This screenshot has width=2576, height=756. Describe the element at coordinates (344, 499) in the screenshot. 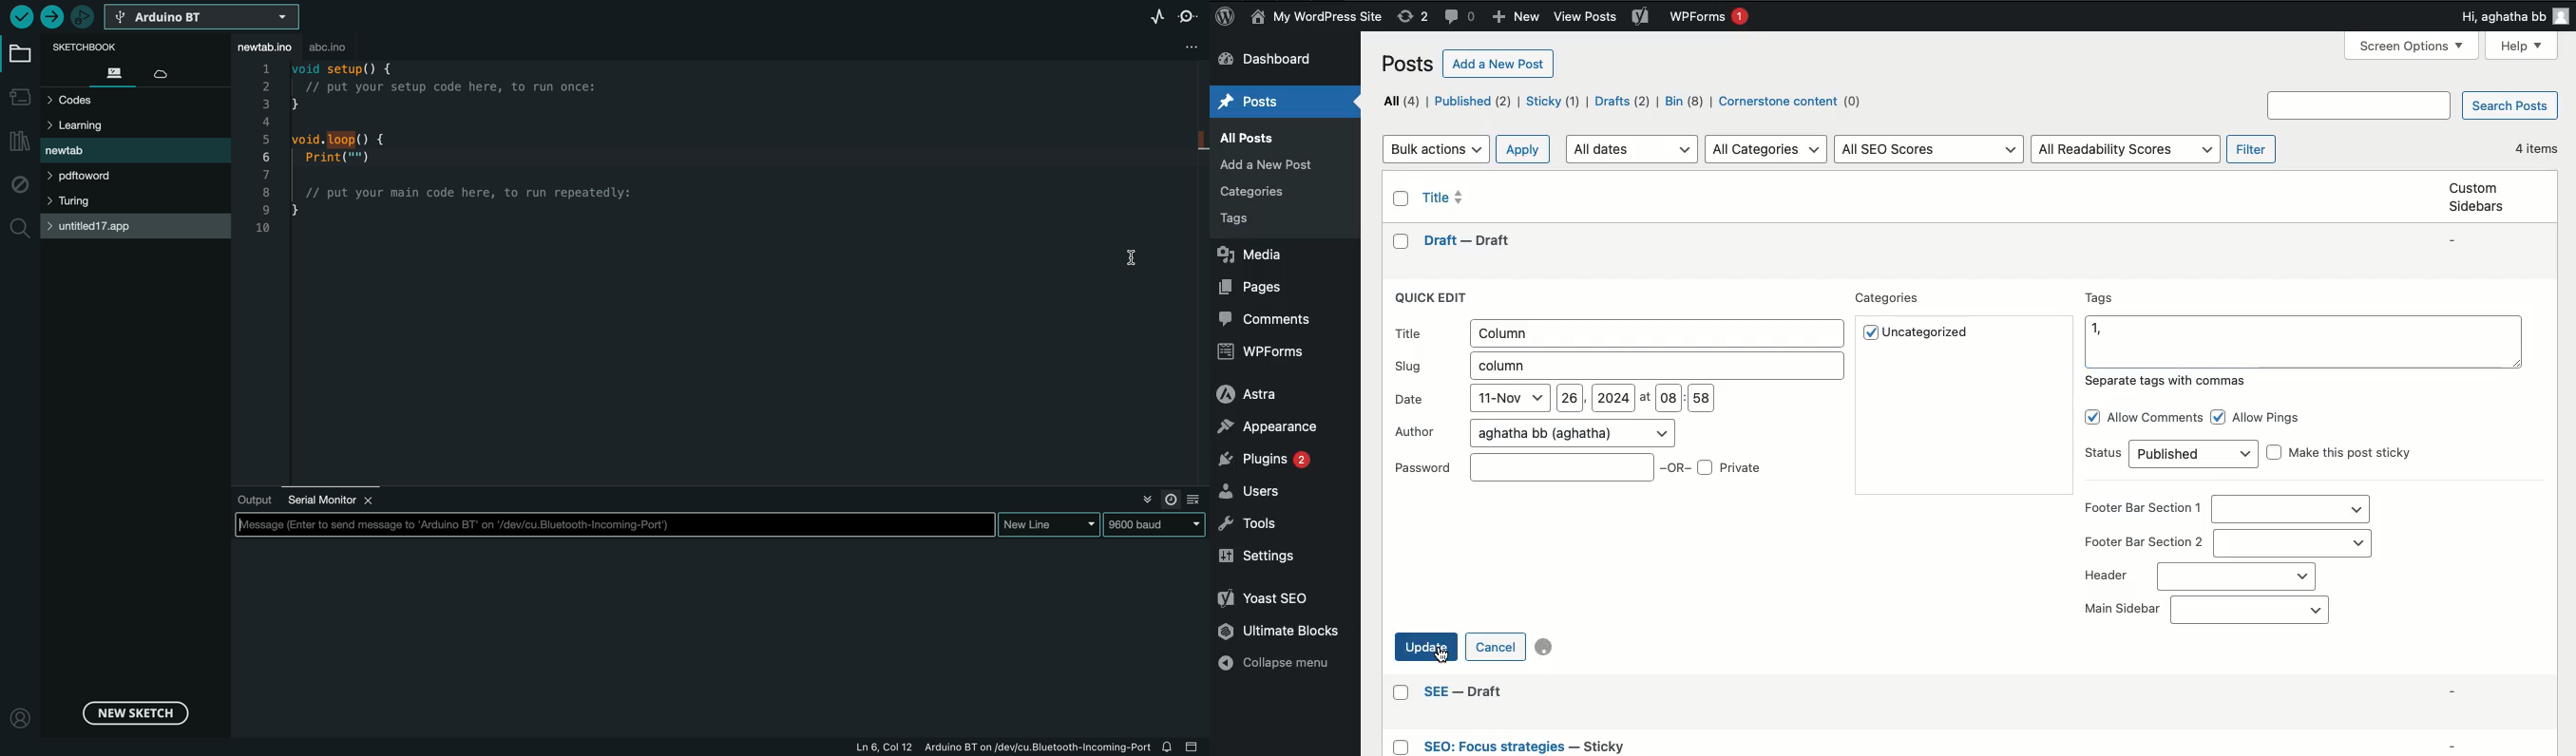

I see `serial monitor` at that location.